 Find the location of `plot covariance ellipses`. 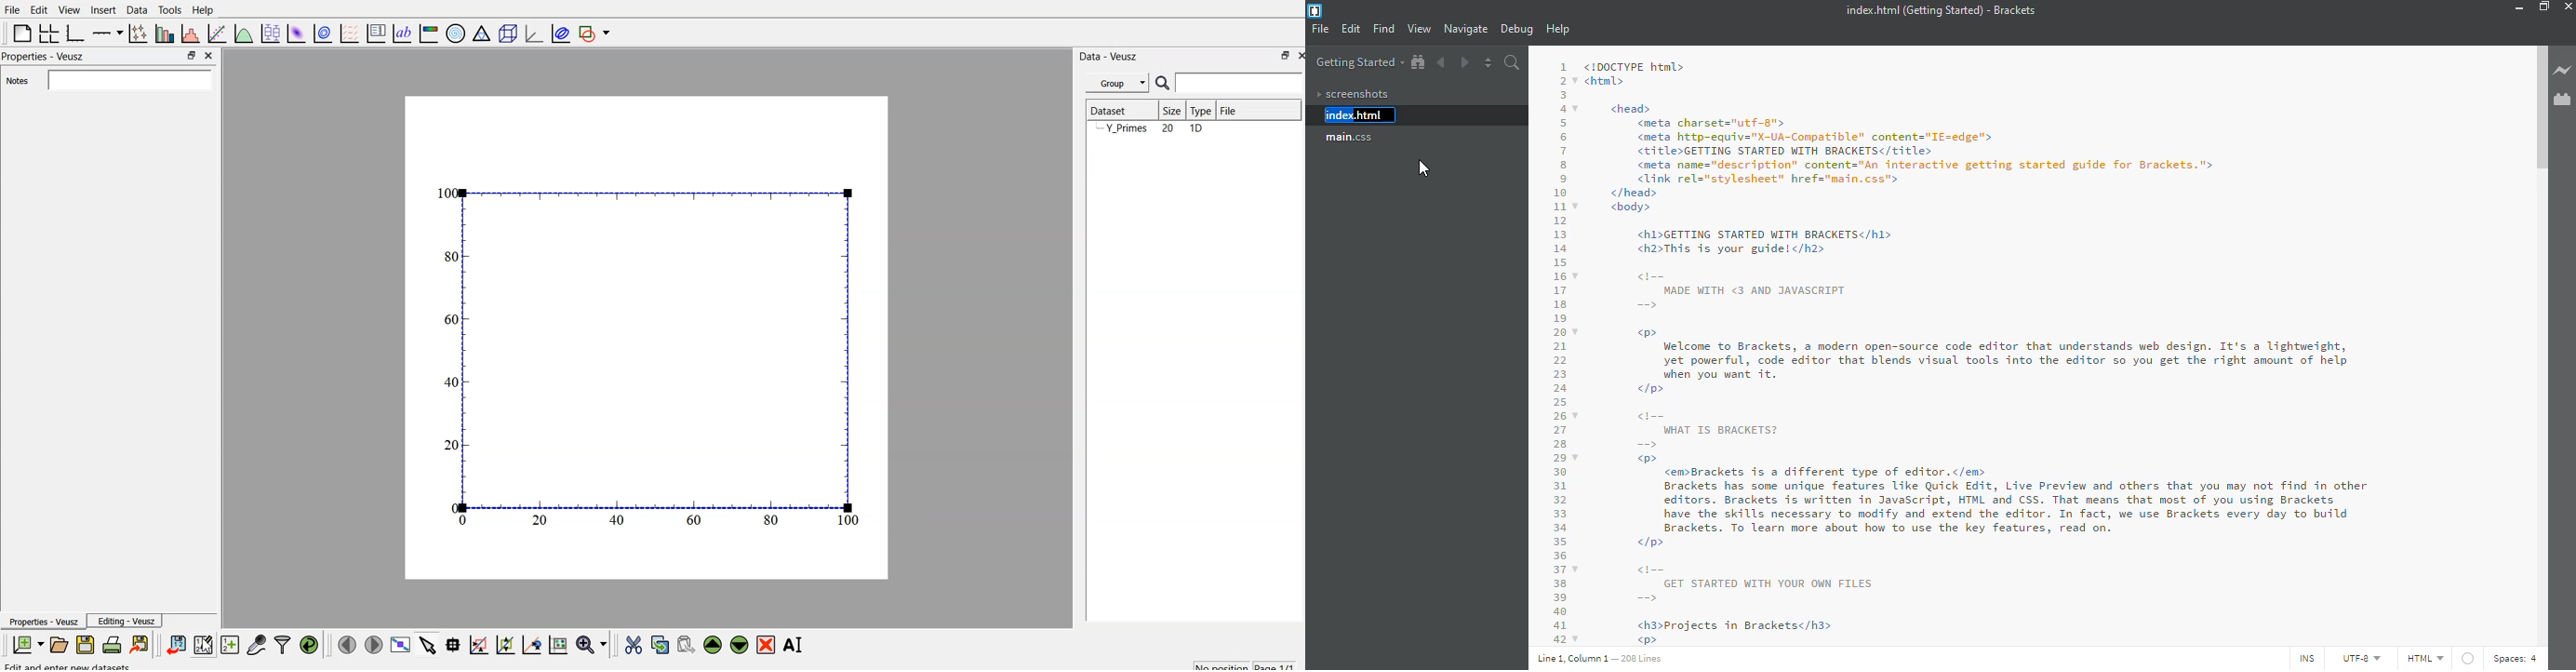

plot covariance ellipses is located at coordinates (561, 32).